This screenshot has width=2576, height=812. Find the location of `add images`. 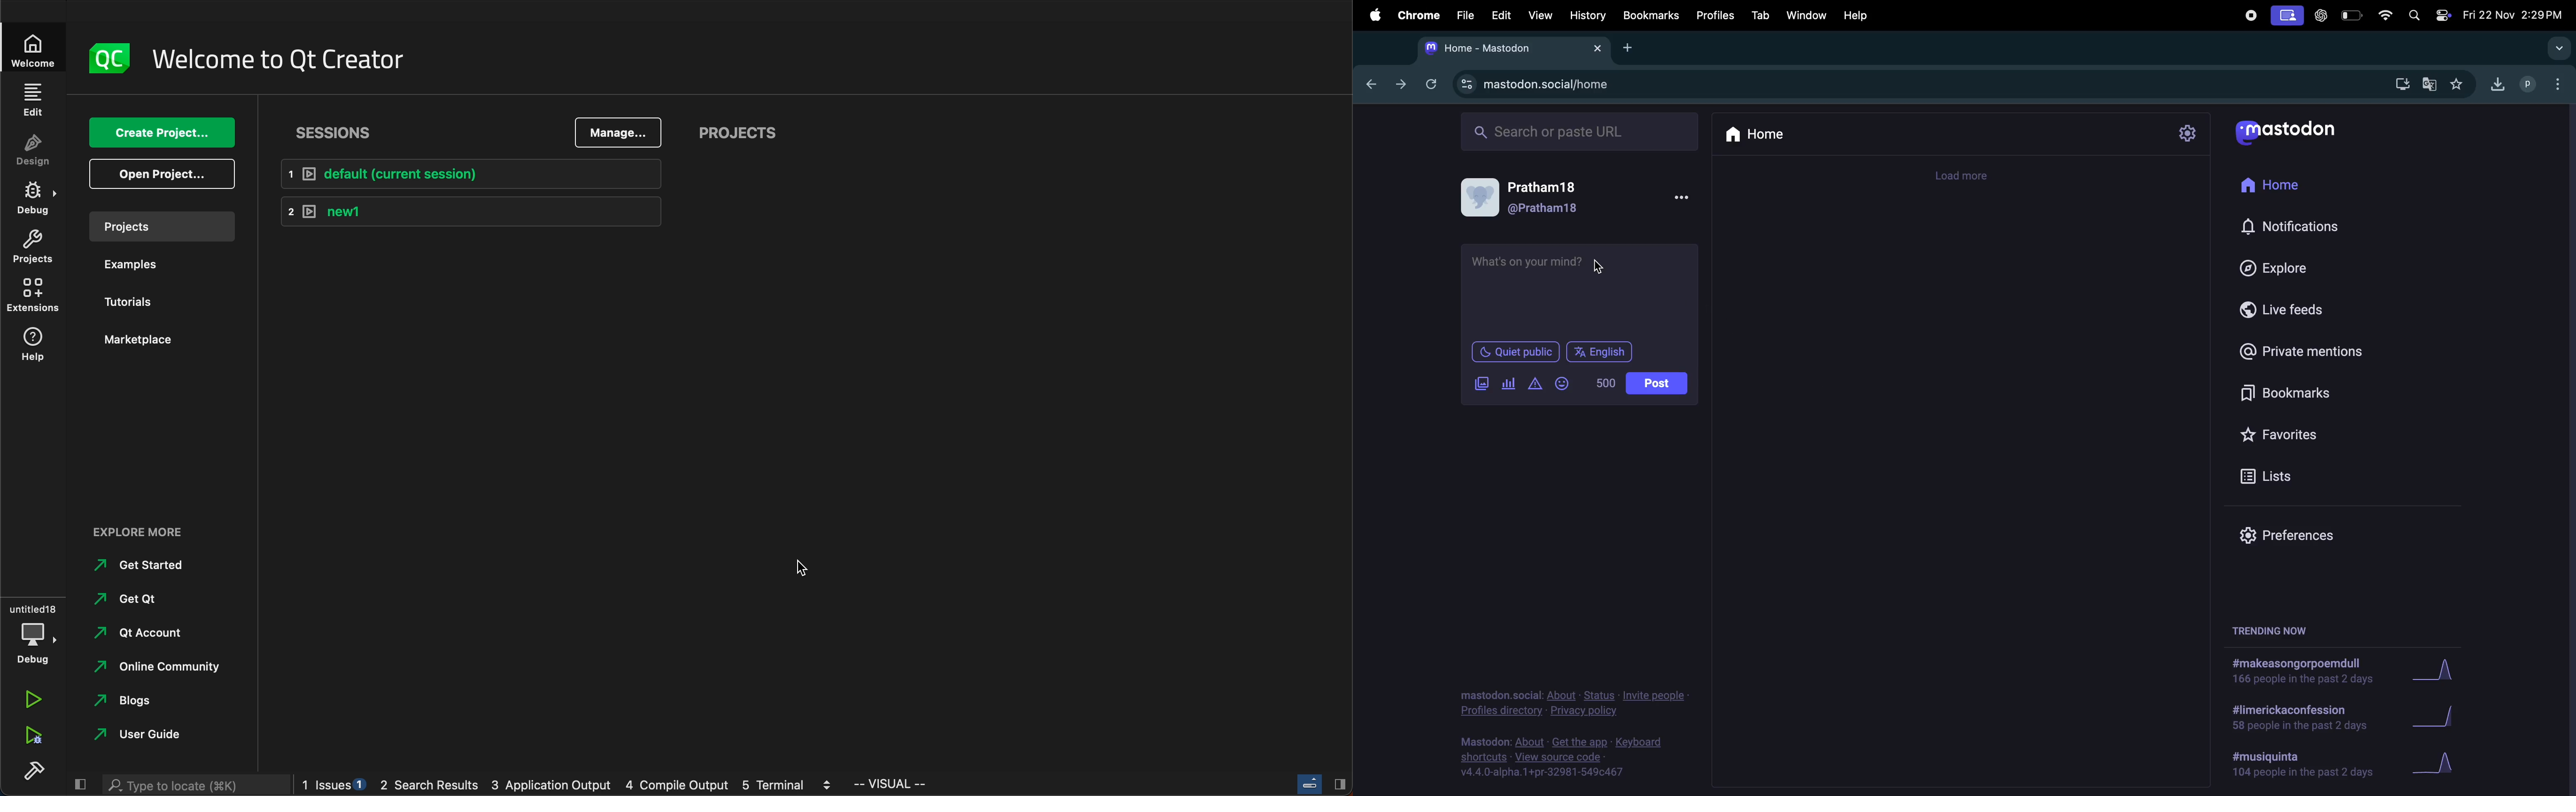

add images is located at coordinates (1480, 383).